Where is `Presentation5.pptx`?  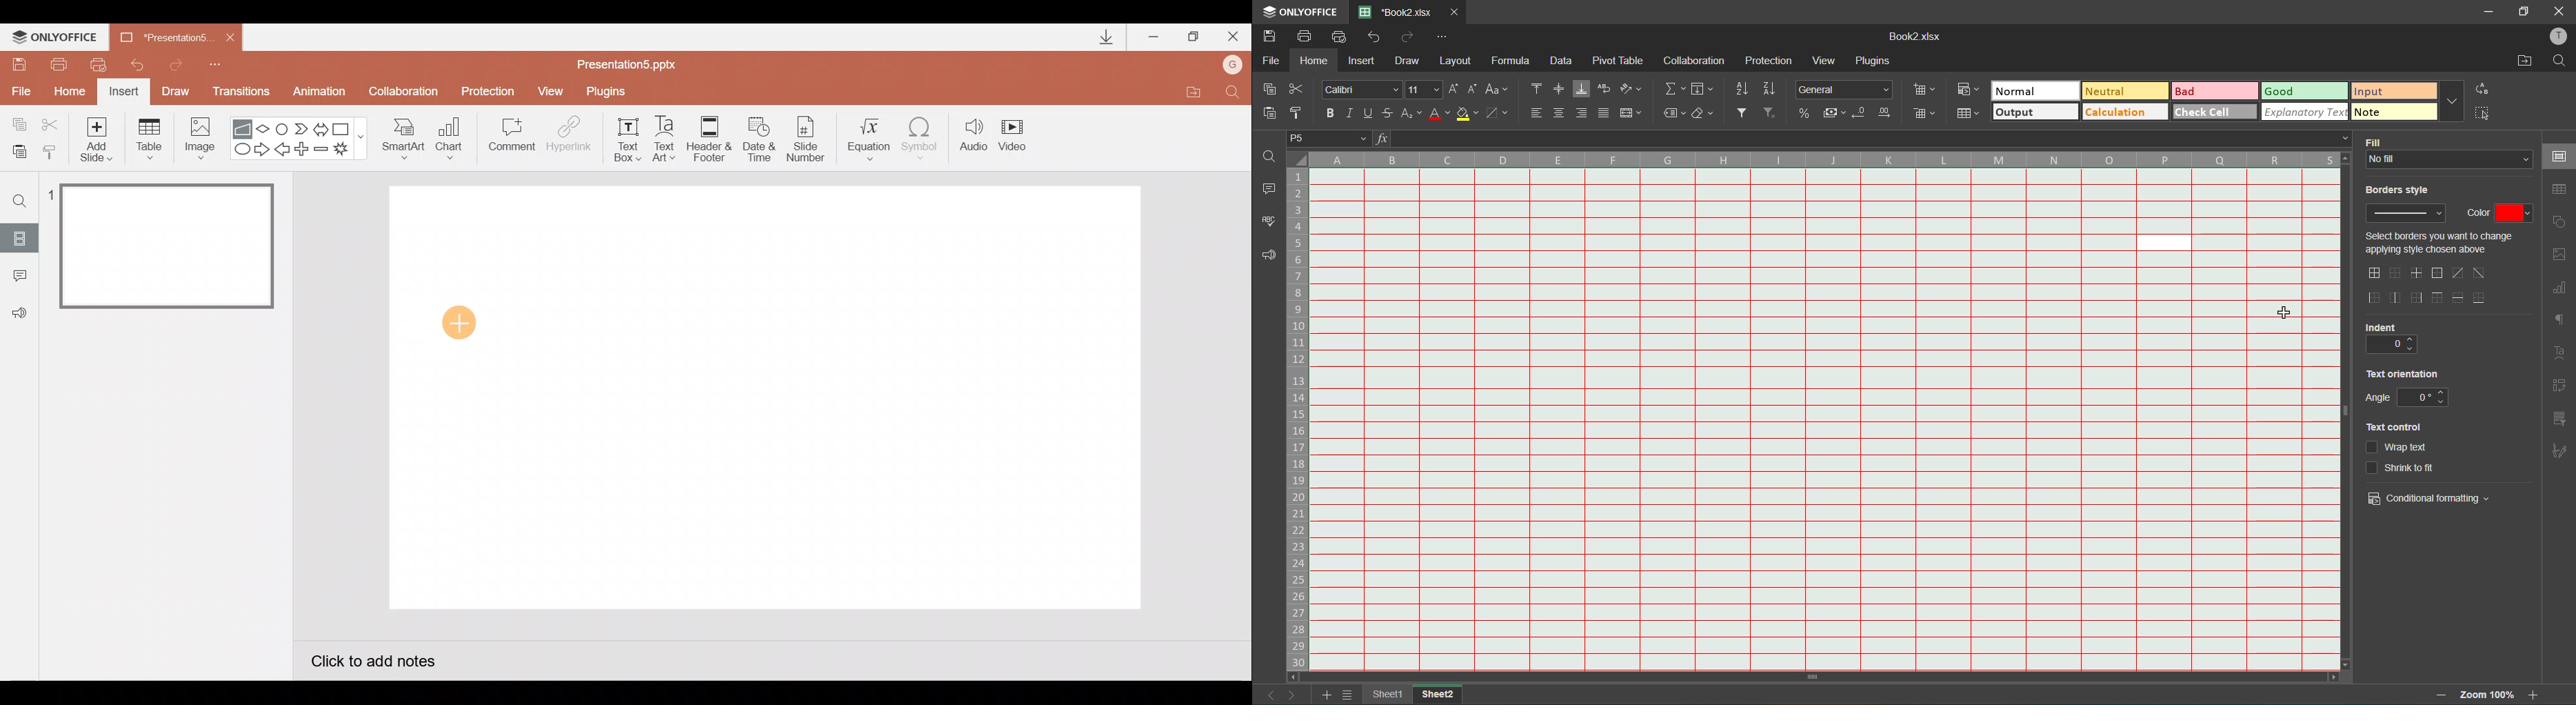 Presentation5.pptx is located at coordinates (636, 61).